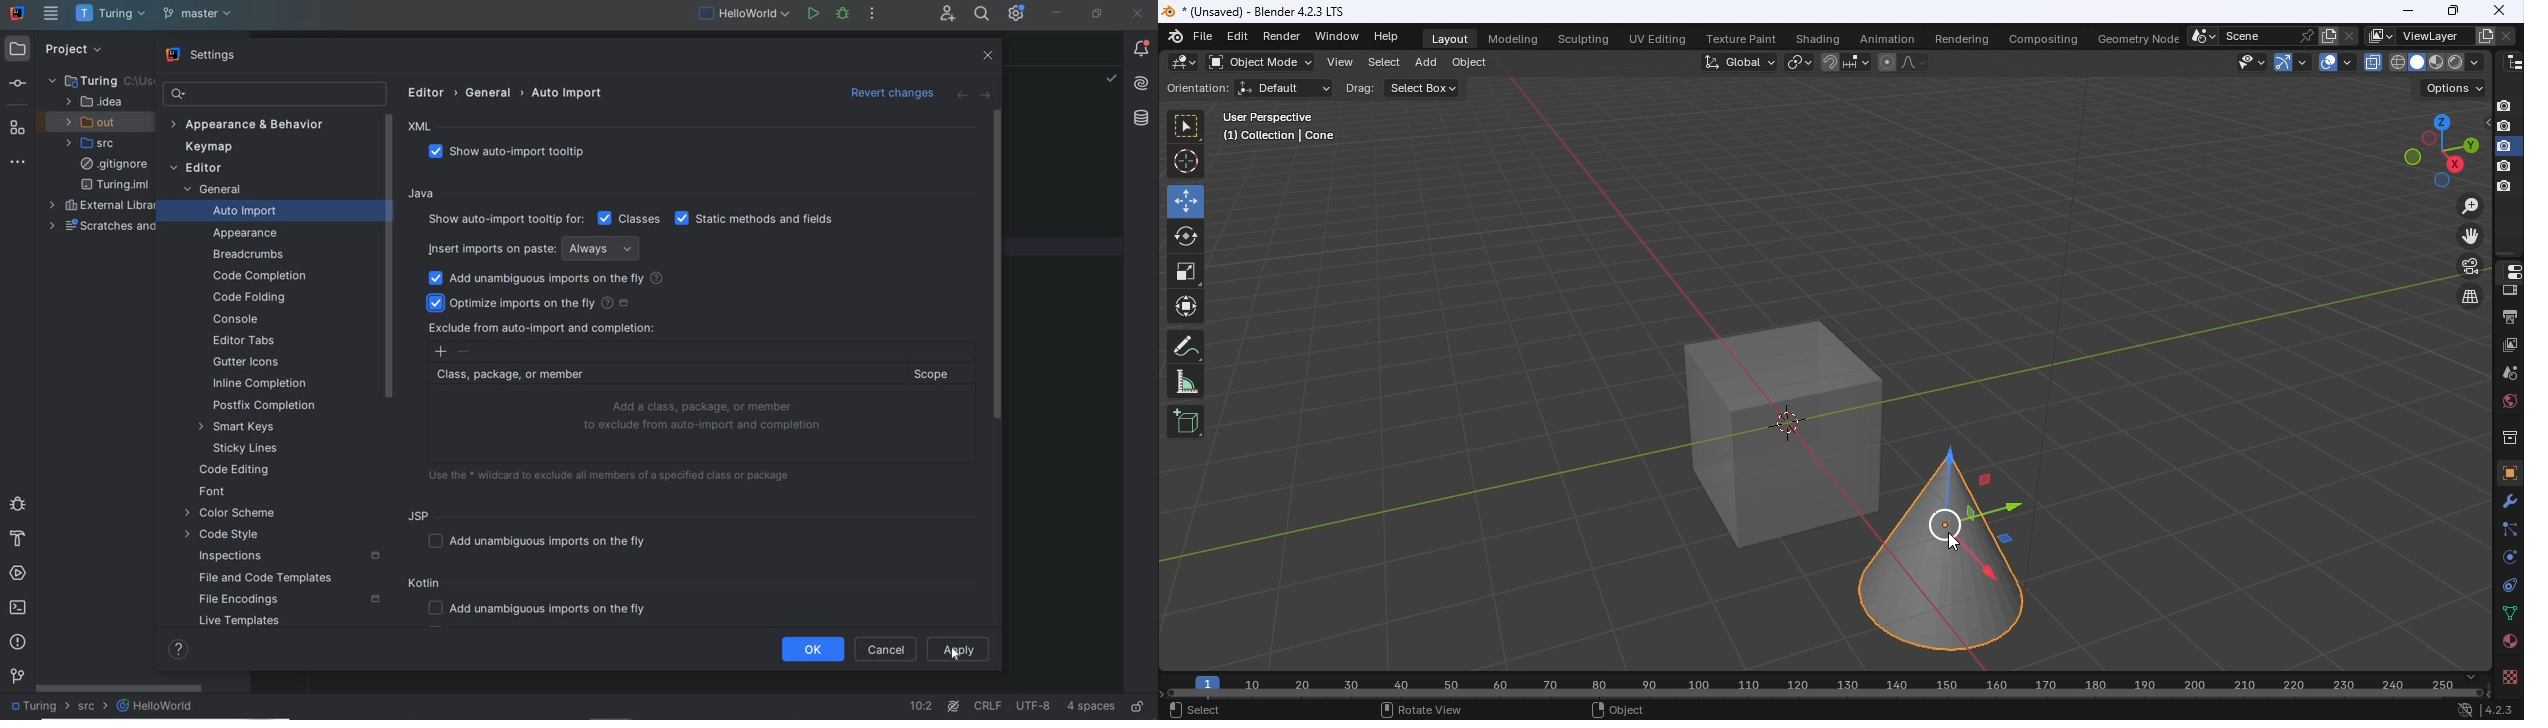 The height and width of the screenshot is (728, 2548). Describe the element at coordinates (93, 707) in the screenshot. I see `SRC` at that location.